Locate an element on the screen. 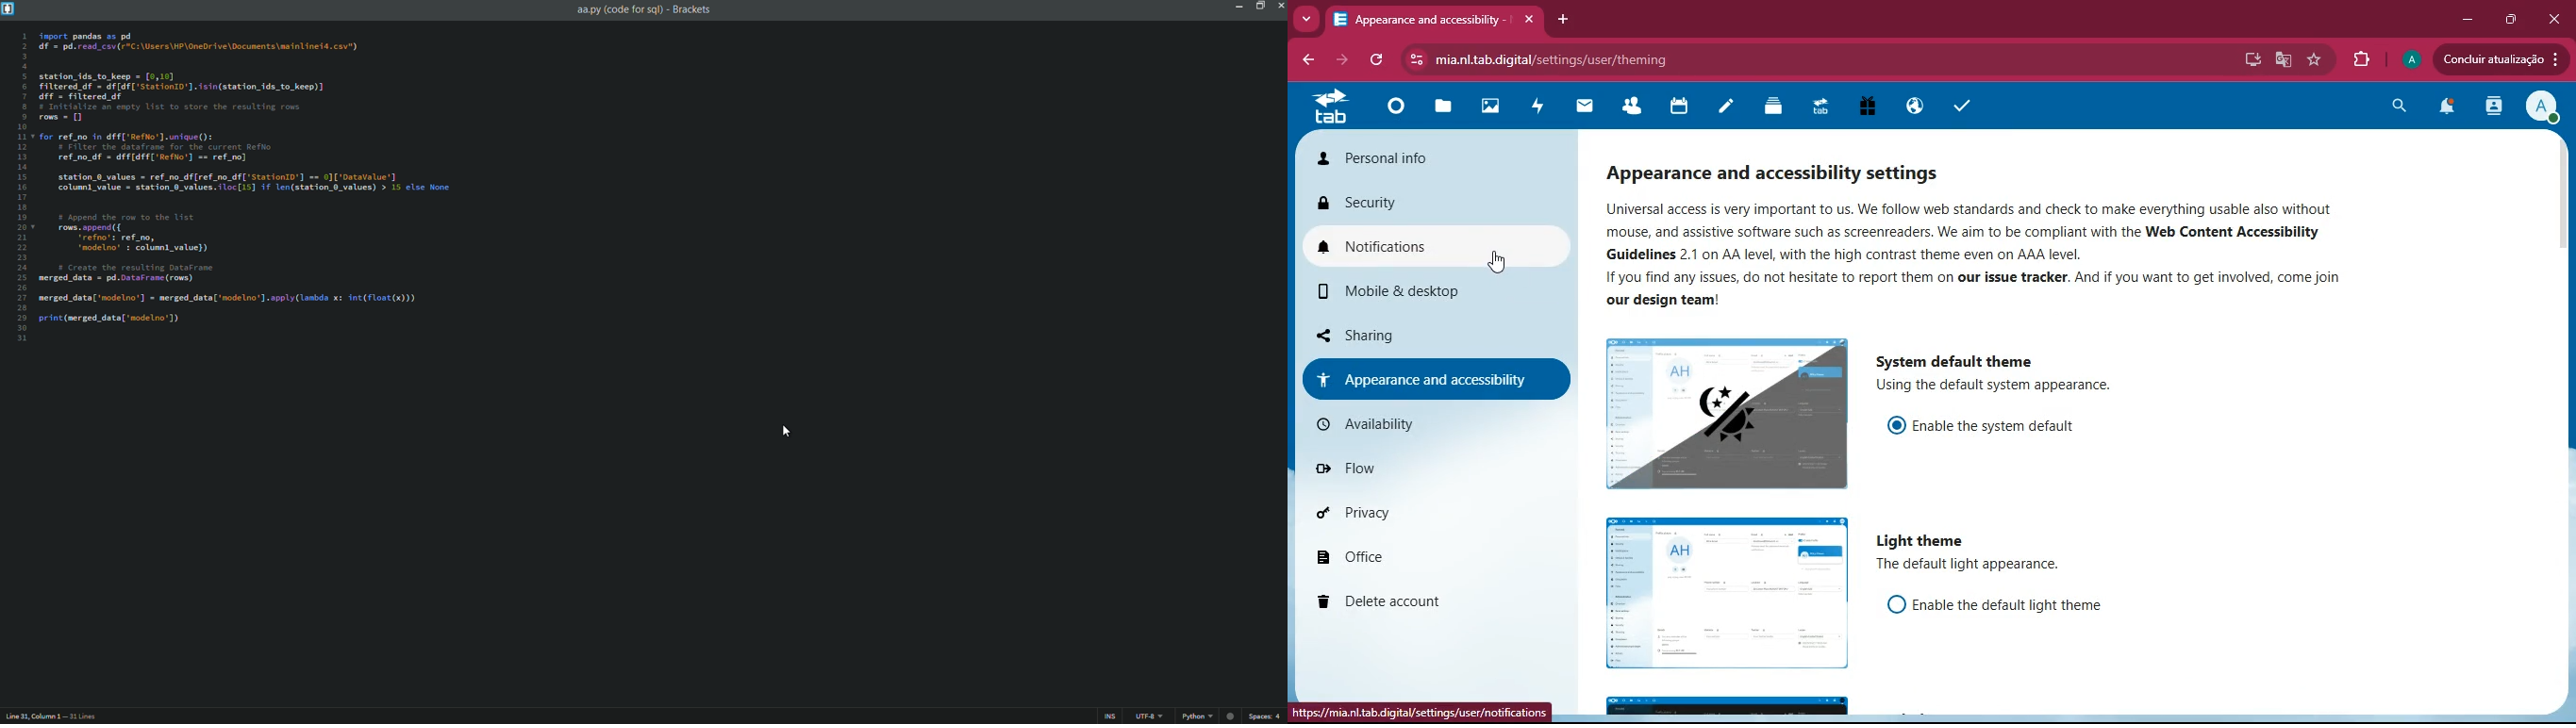 The image size is (2576, 728). back is located at coordinates (1341, 62).